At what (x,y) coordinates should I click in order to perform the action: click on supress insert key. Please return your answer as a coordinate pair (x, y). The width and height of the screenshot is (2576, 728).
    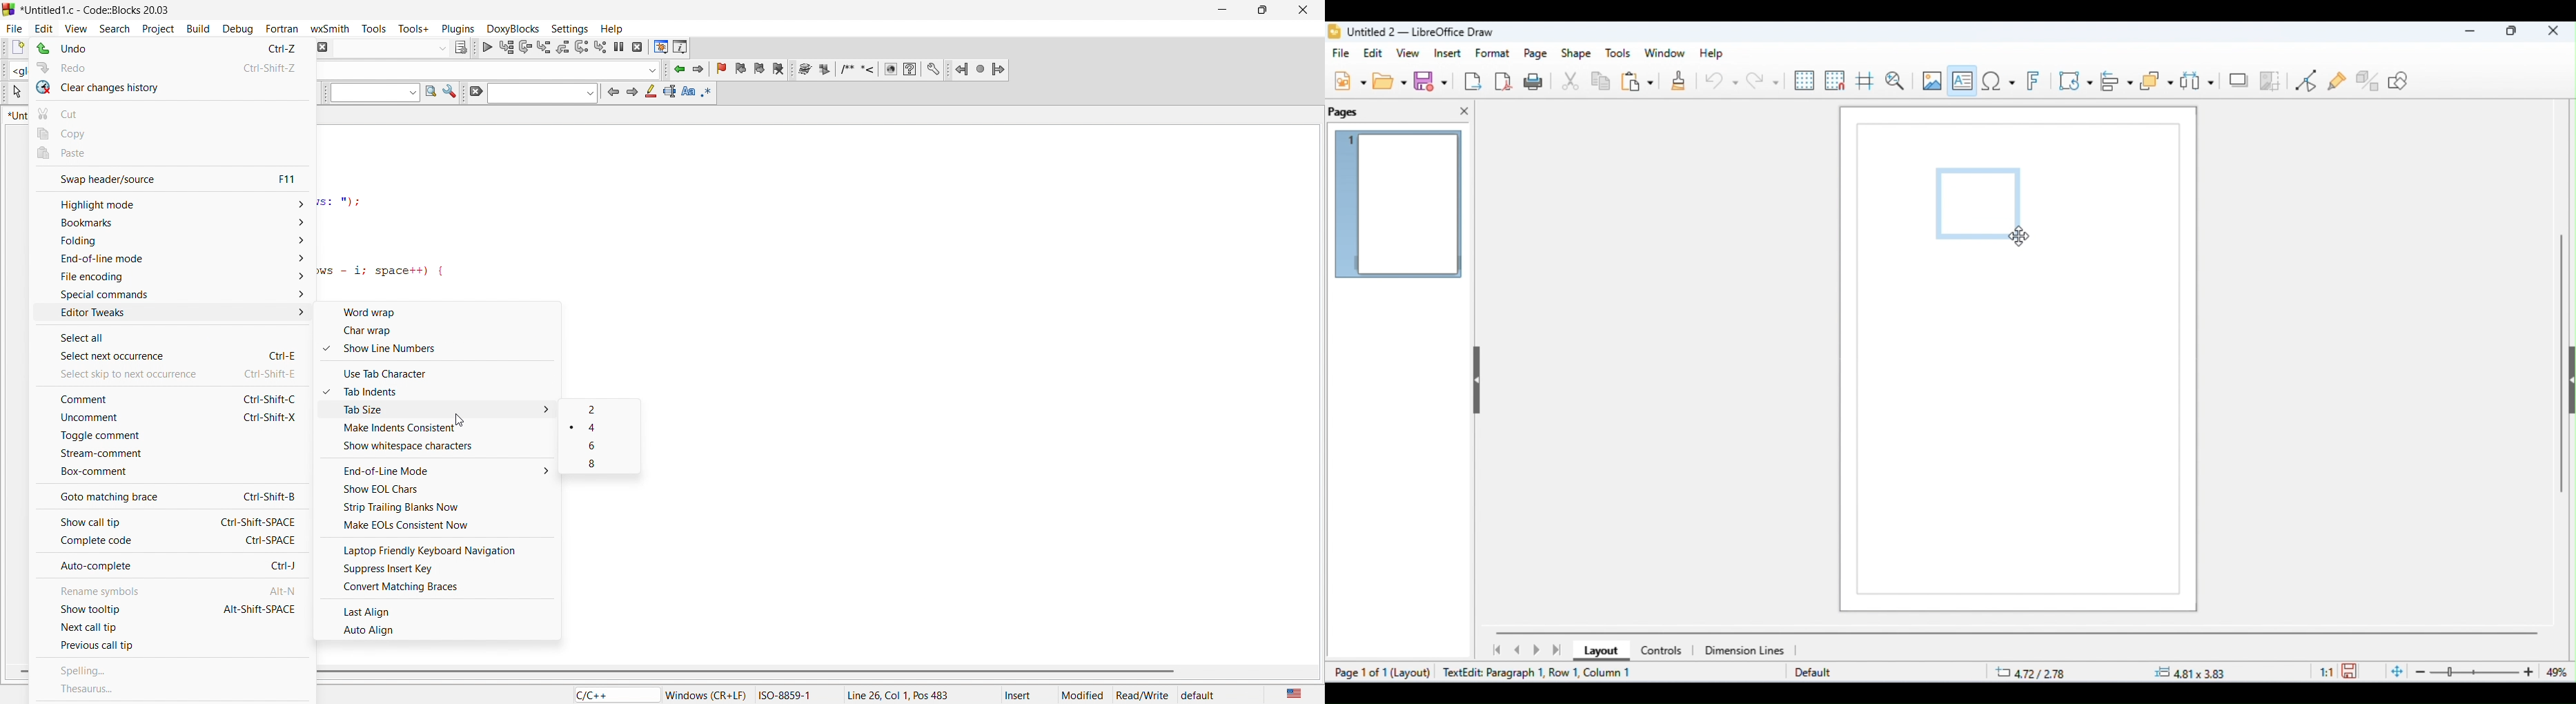
    Looking at the image, I should click on (442, 569).